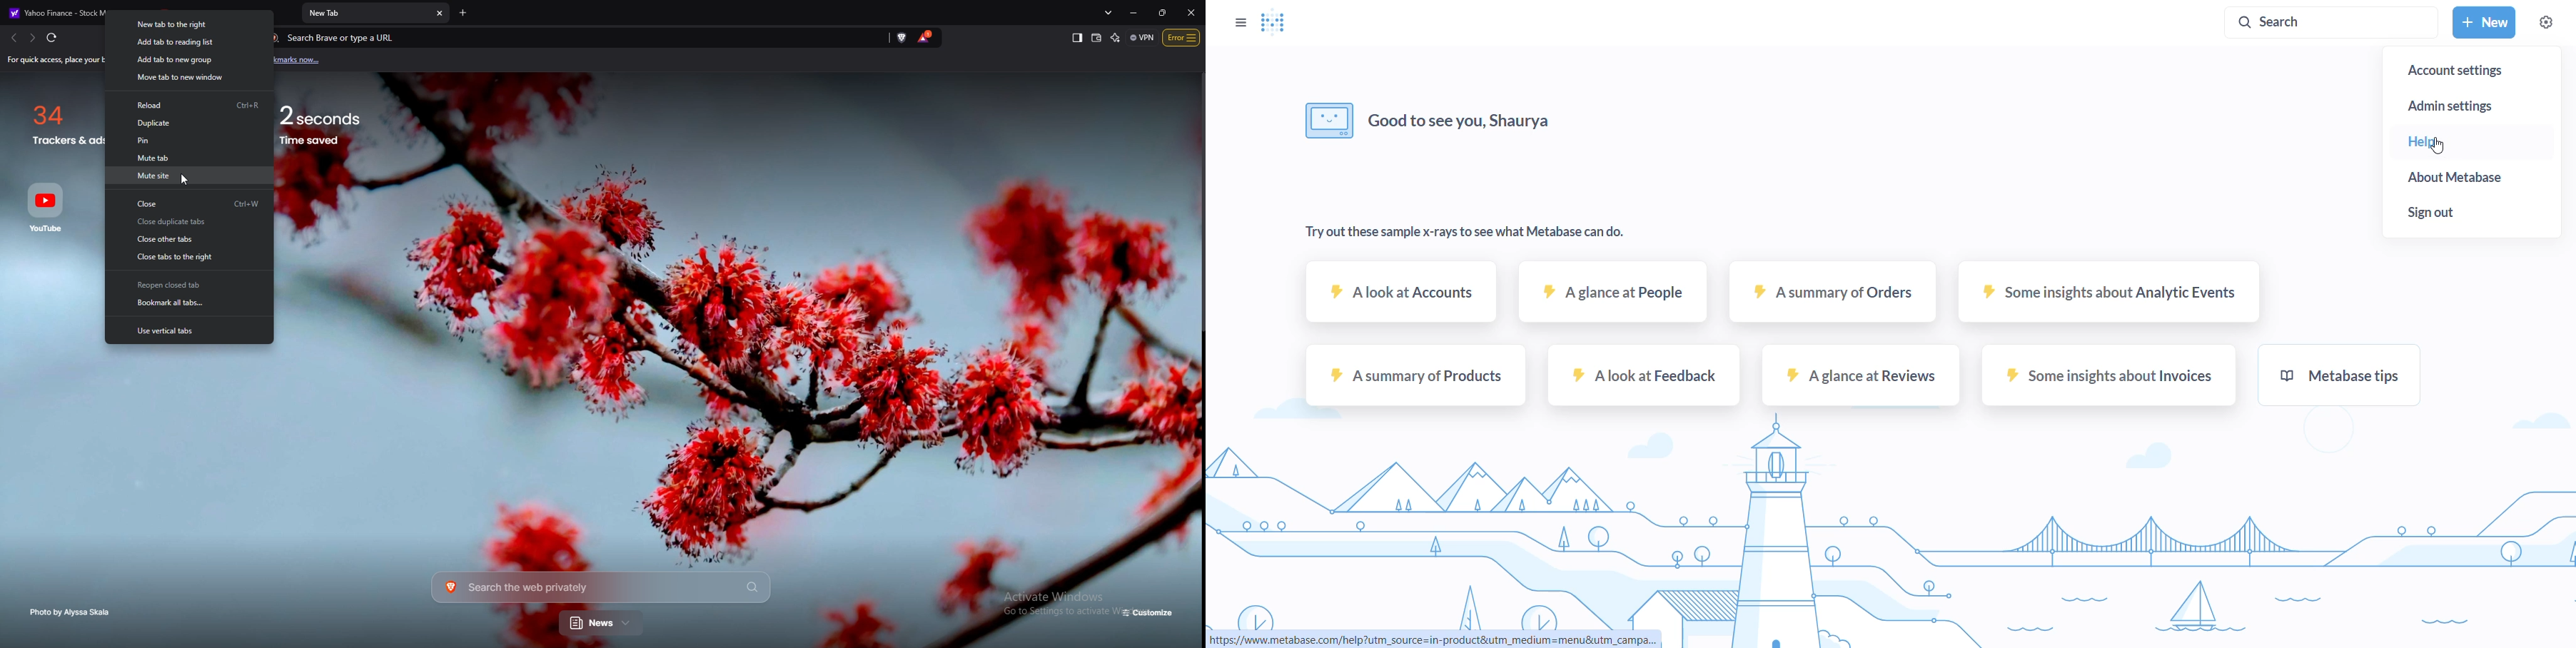  What do you see at coordinates (903, 37) in the screenshot?
I see `brave shield` at bounding box center [903, 37].